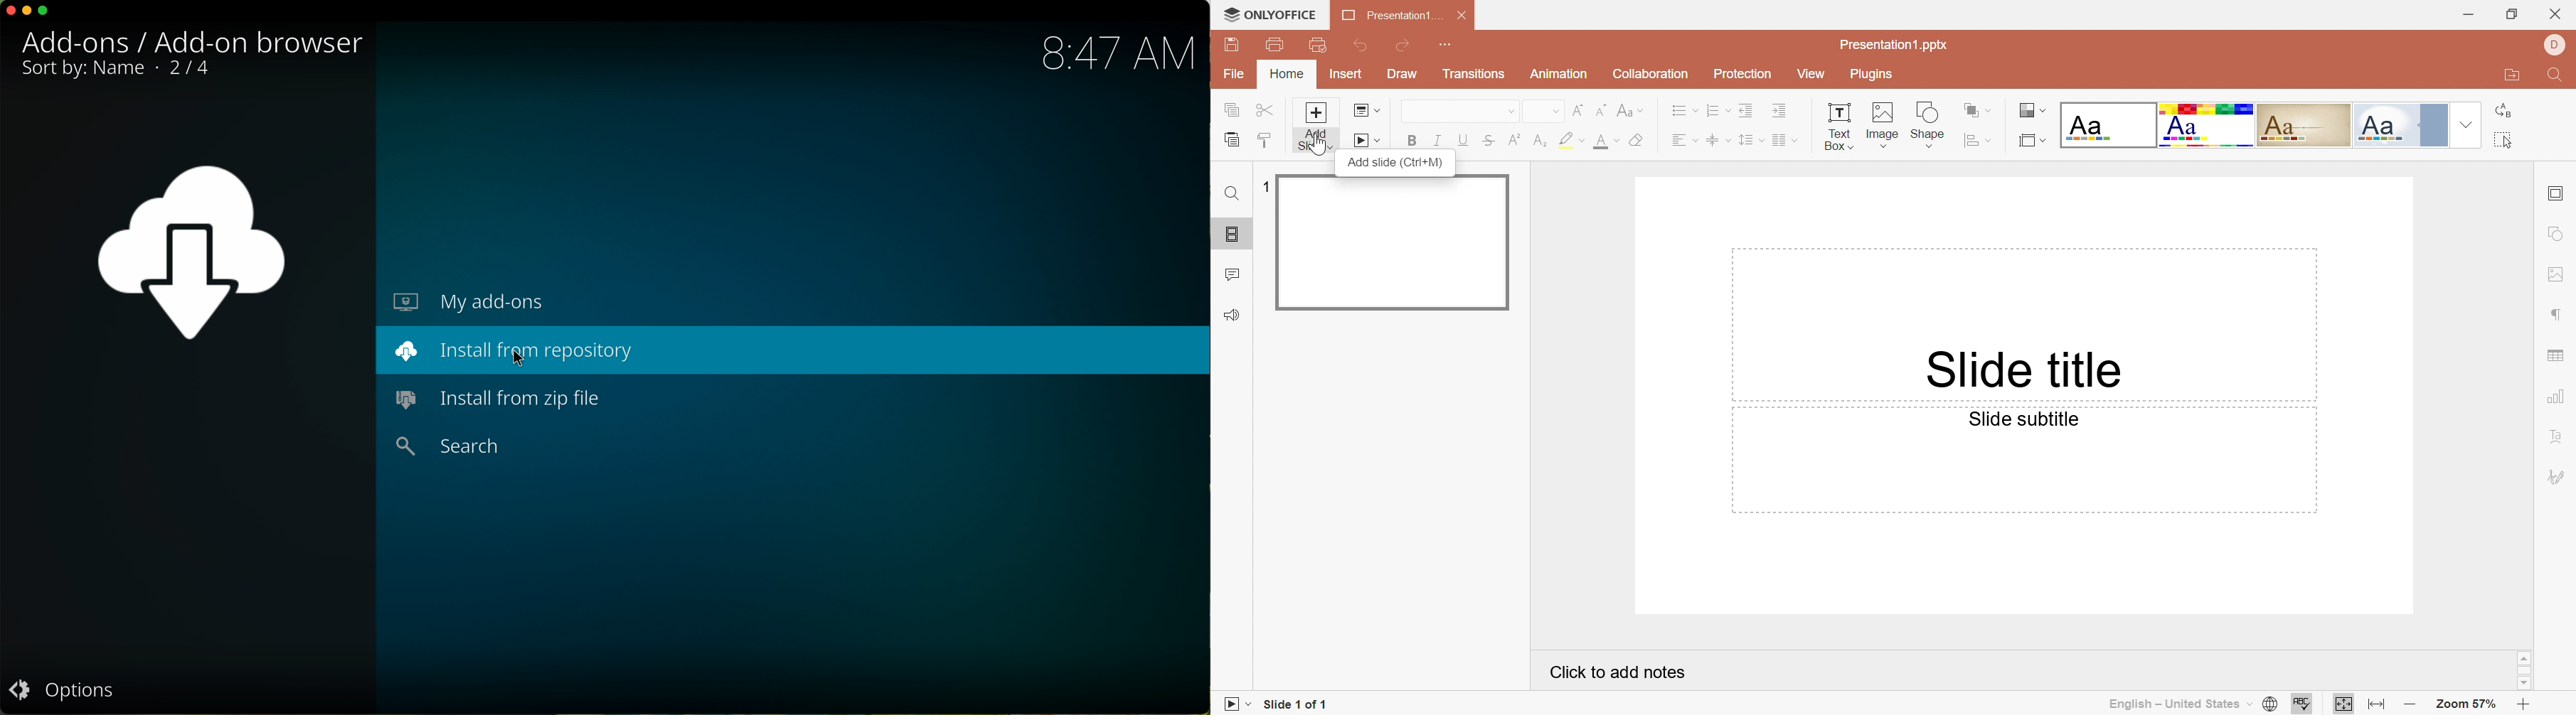 The width and height of the screenshot is (2576, 728). I want to click on horizontal align, so click(1683, 139).